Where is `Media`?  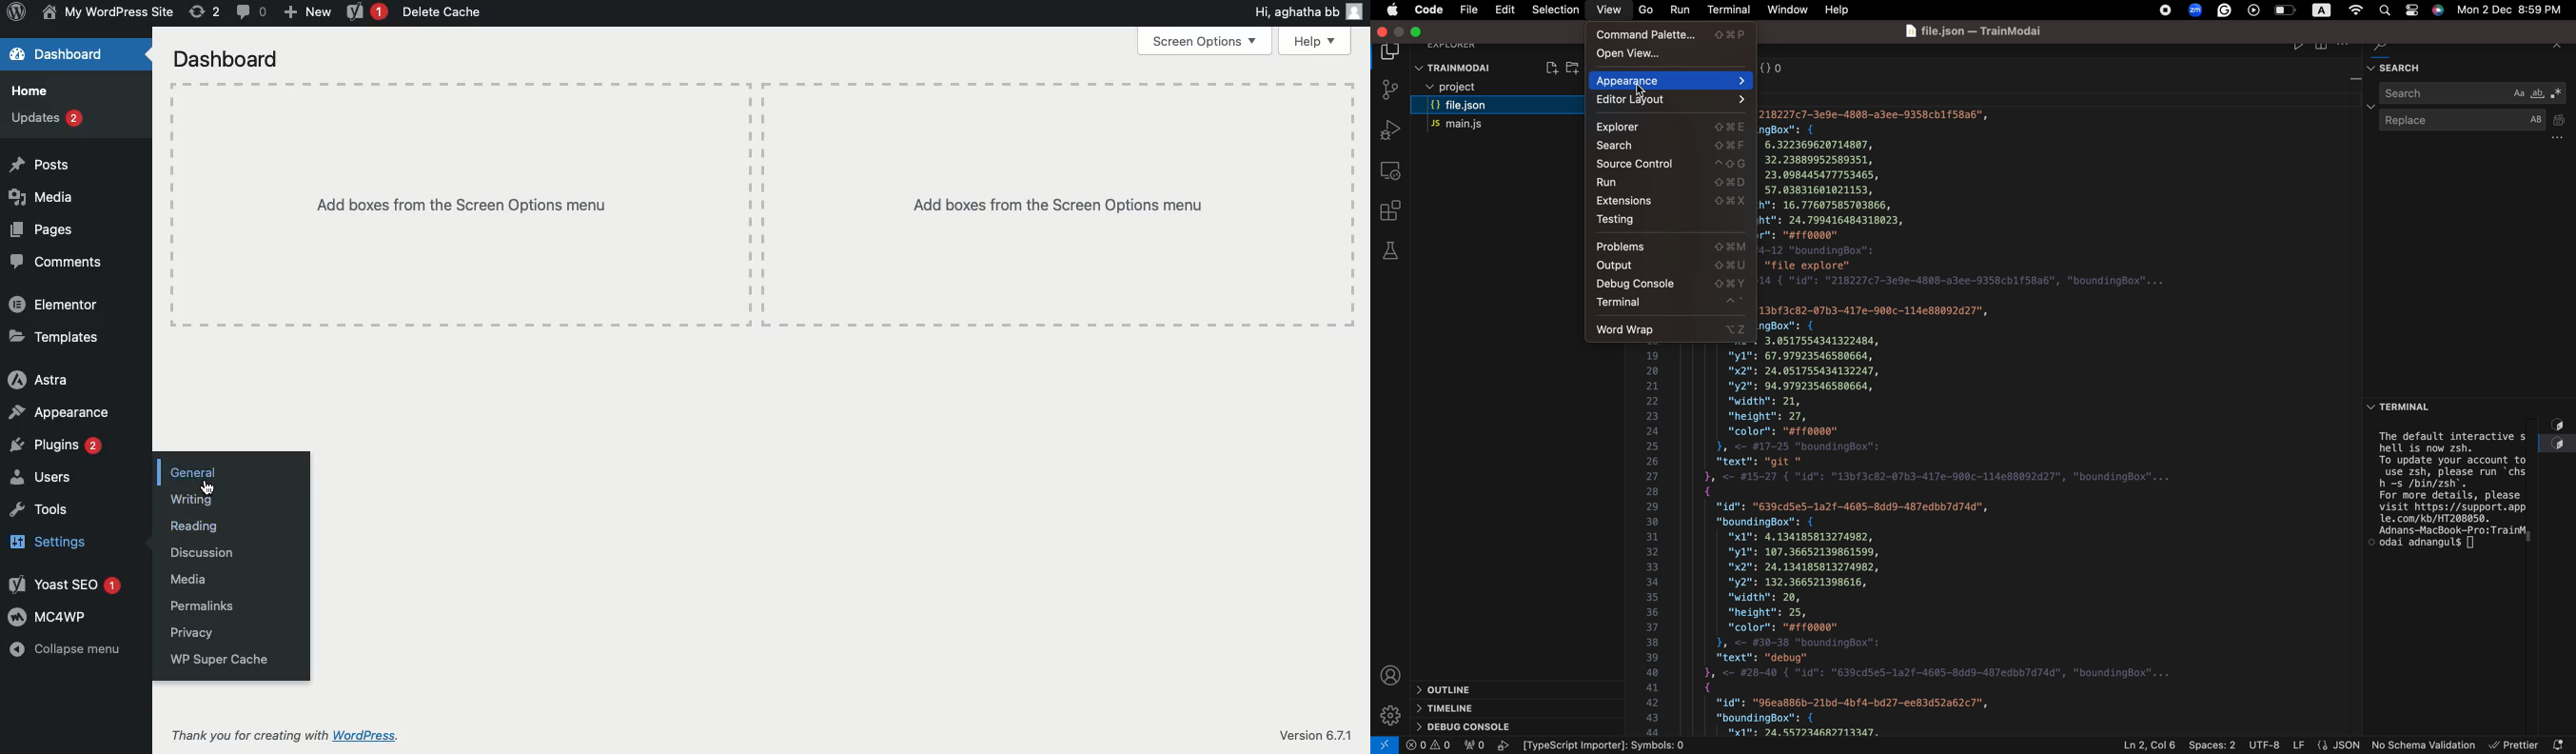
Media is located at coordinates (189, 579).